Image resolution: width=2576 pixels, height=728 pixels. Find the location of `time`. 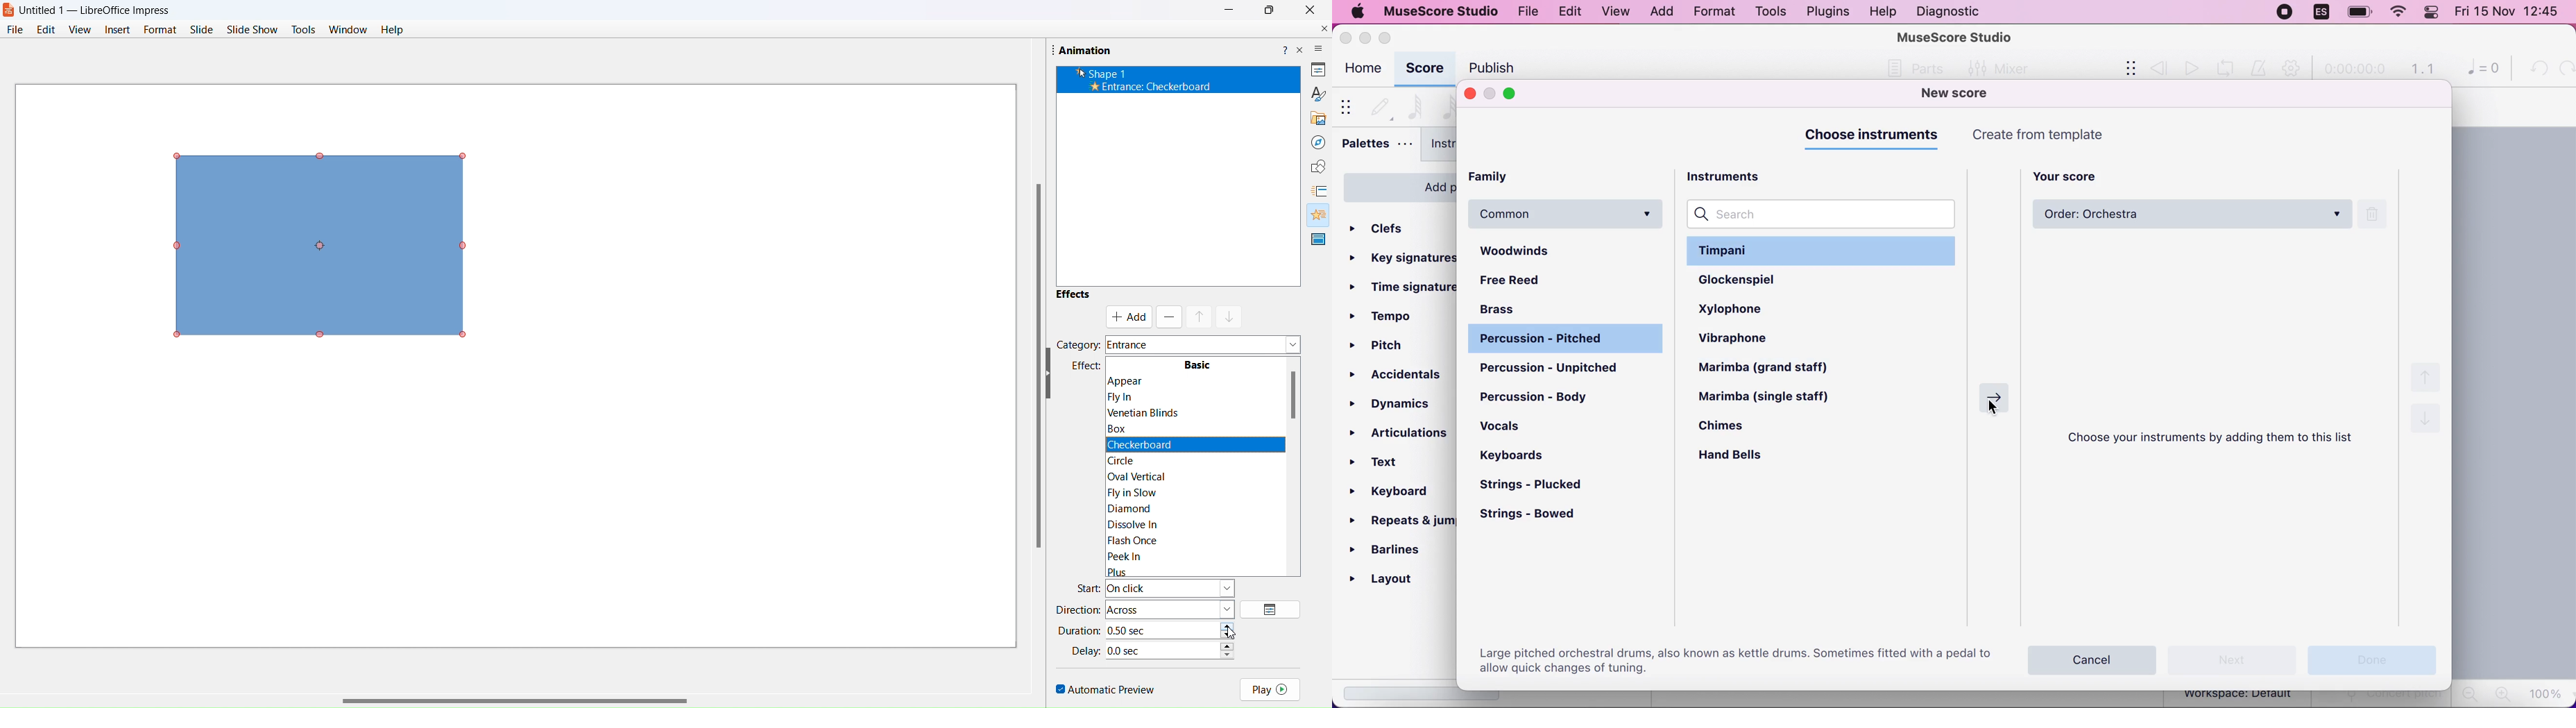

time is located at coordinates (1164, 629).